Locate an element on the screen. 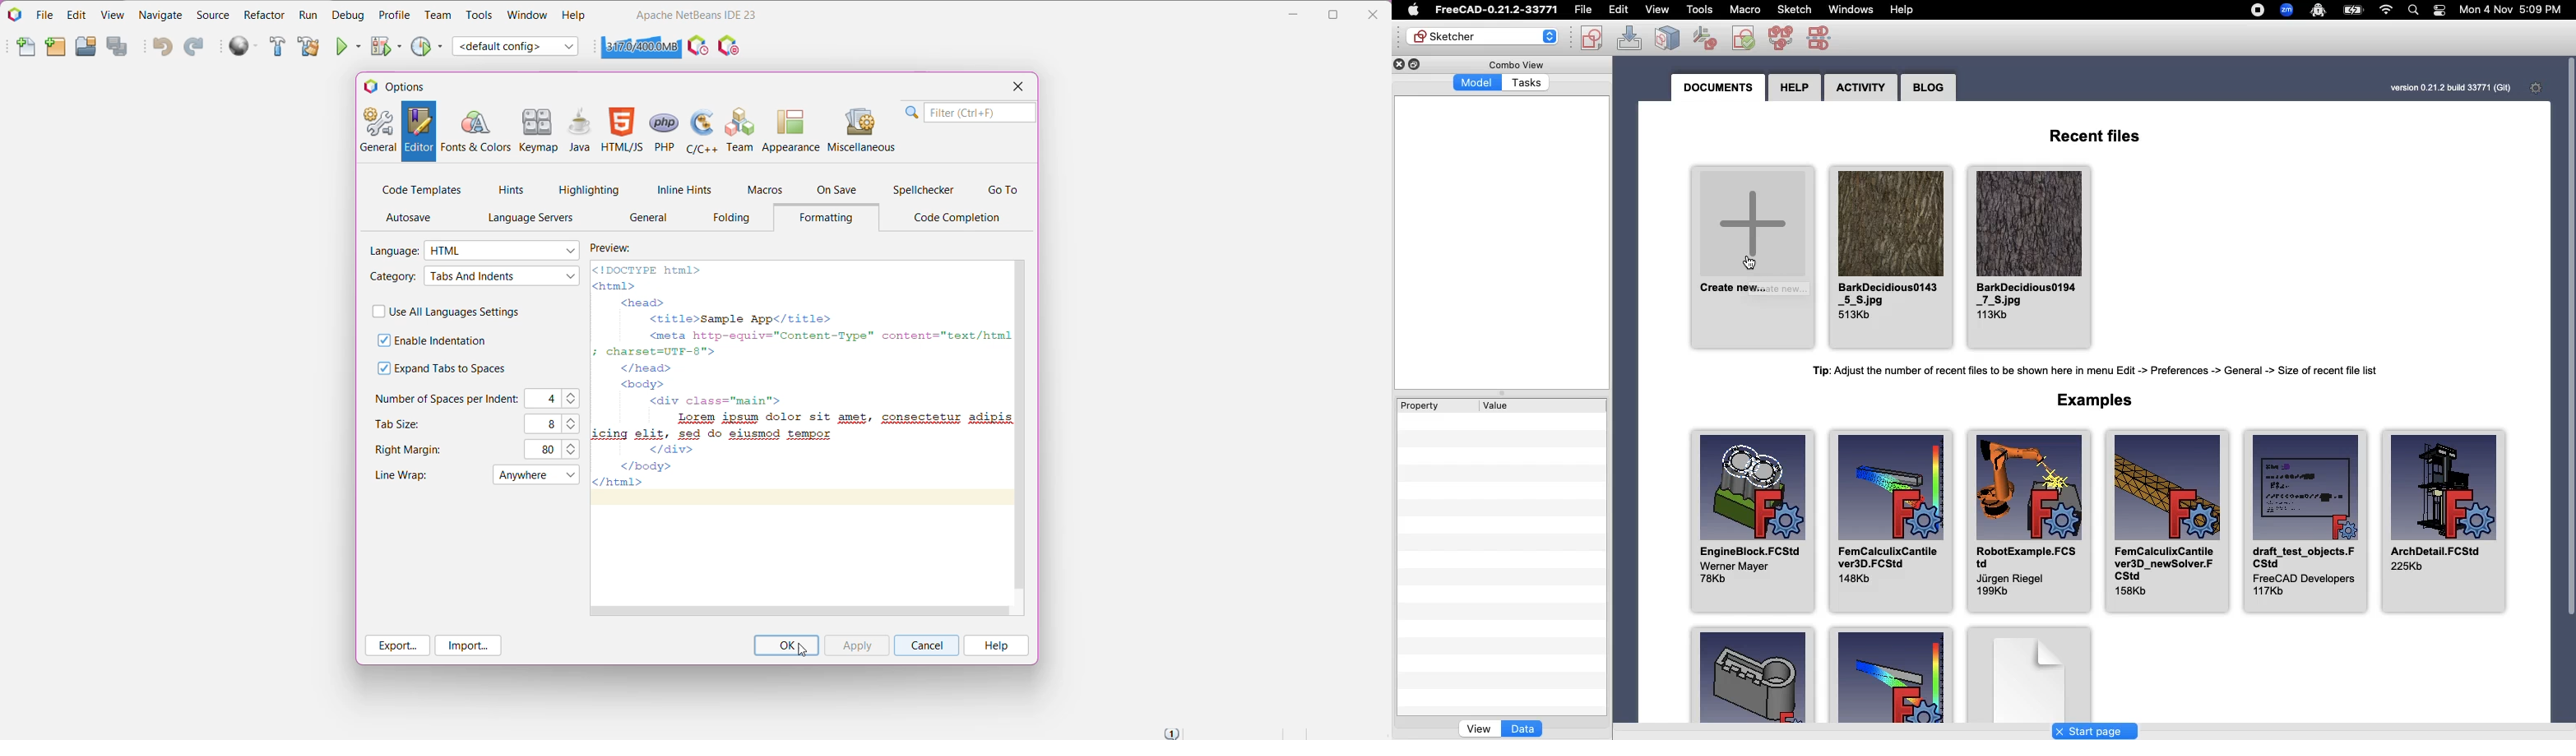 The image size is (2576, 756). </body> is located at coordinates (645, 464).